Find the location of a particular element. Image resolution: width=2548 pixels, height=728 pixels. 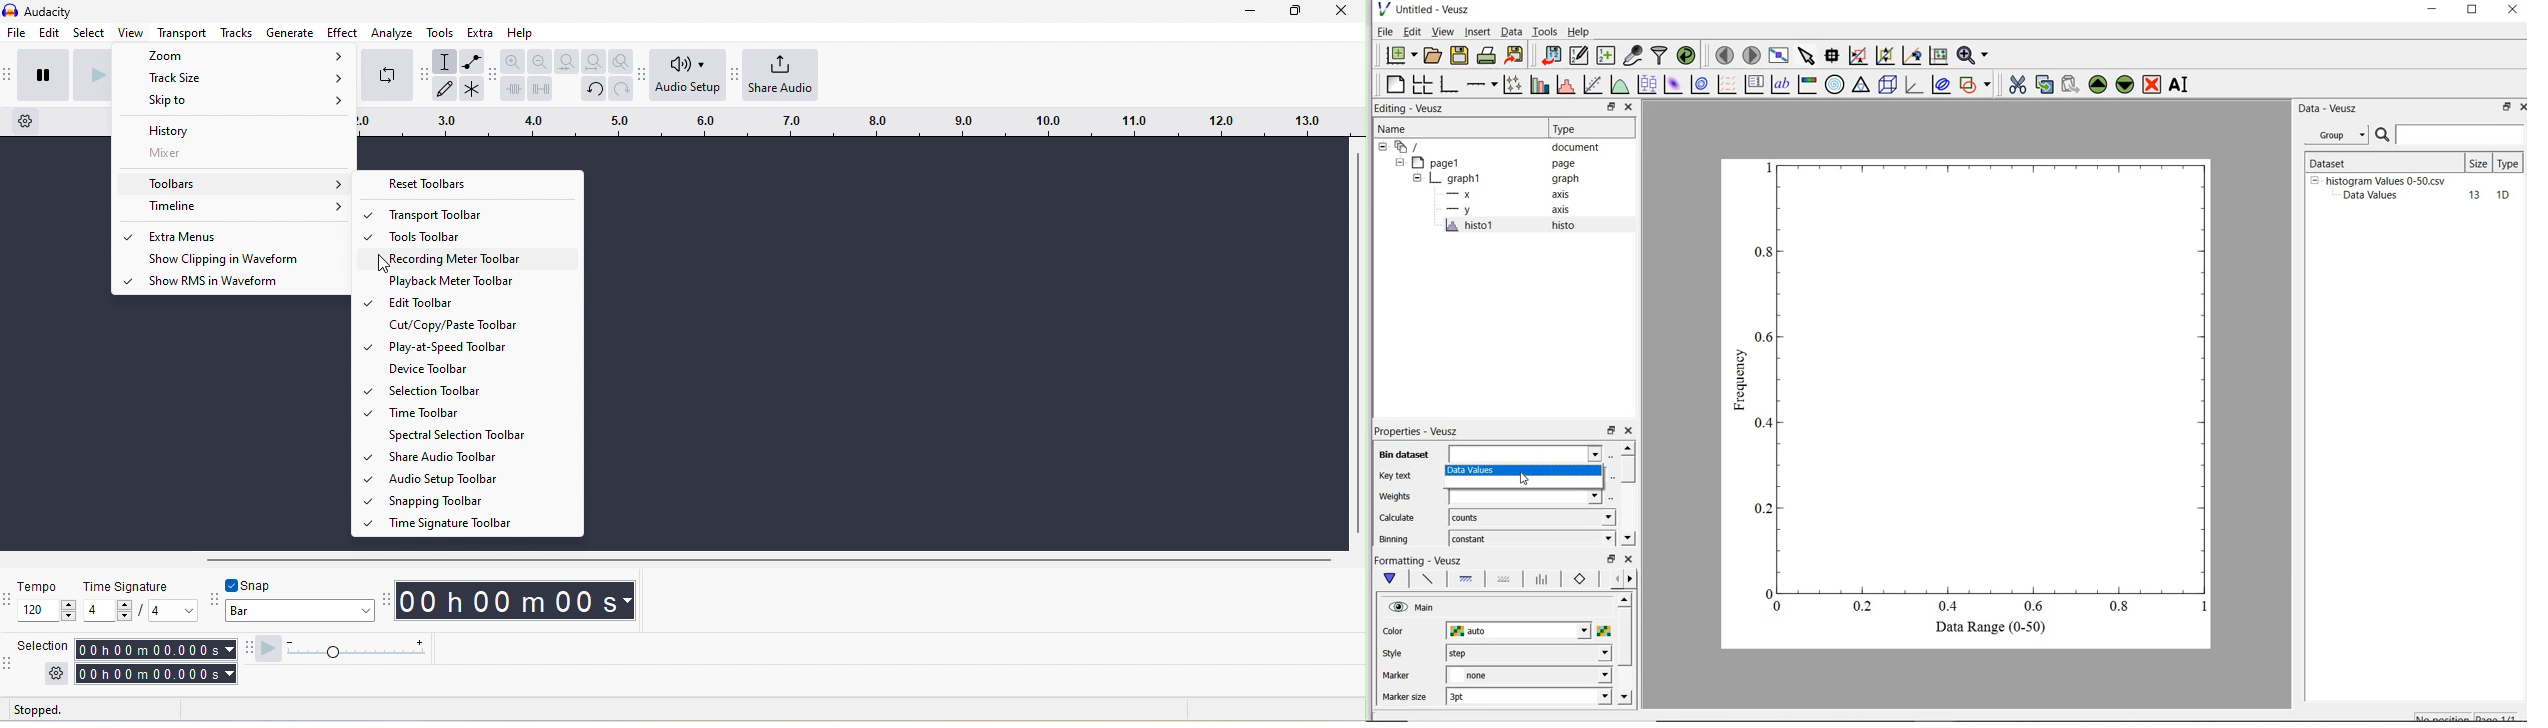

previous  is located at coordinates (1614, 580).